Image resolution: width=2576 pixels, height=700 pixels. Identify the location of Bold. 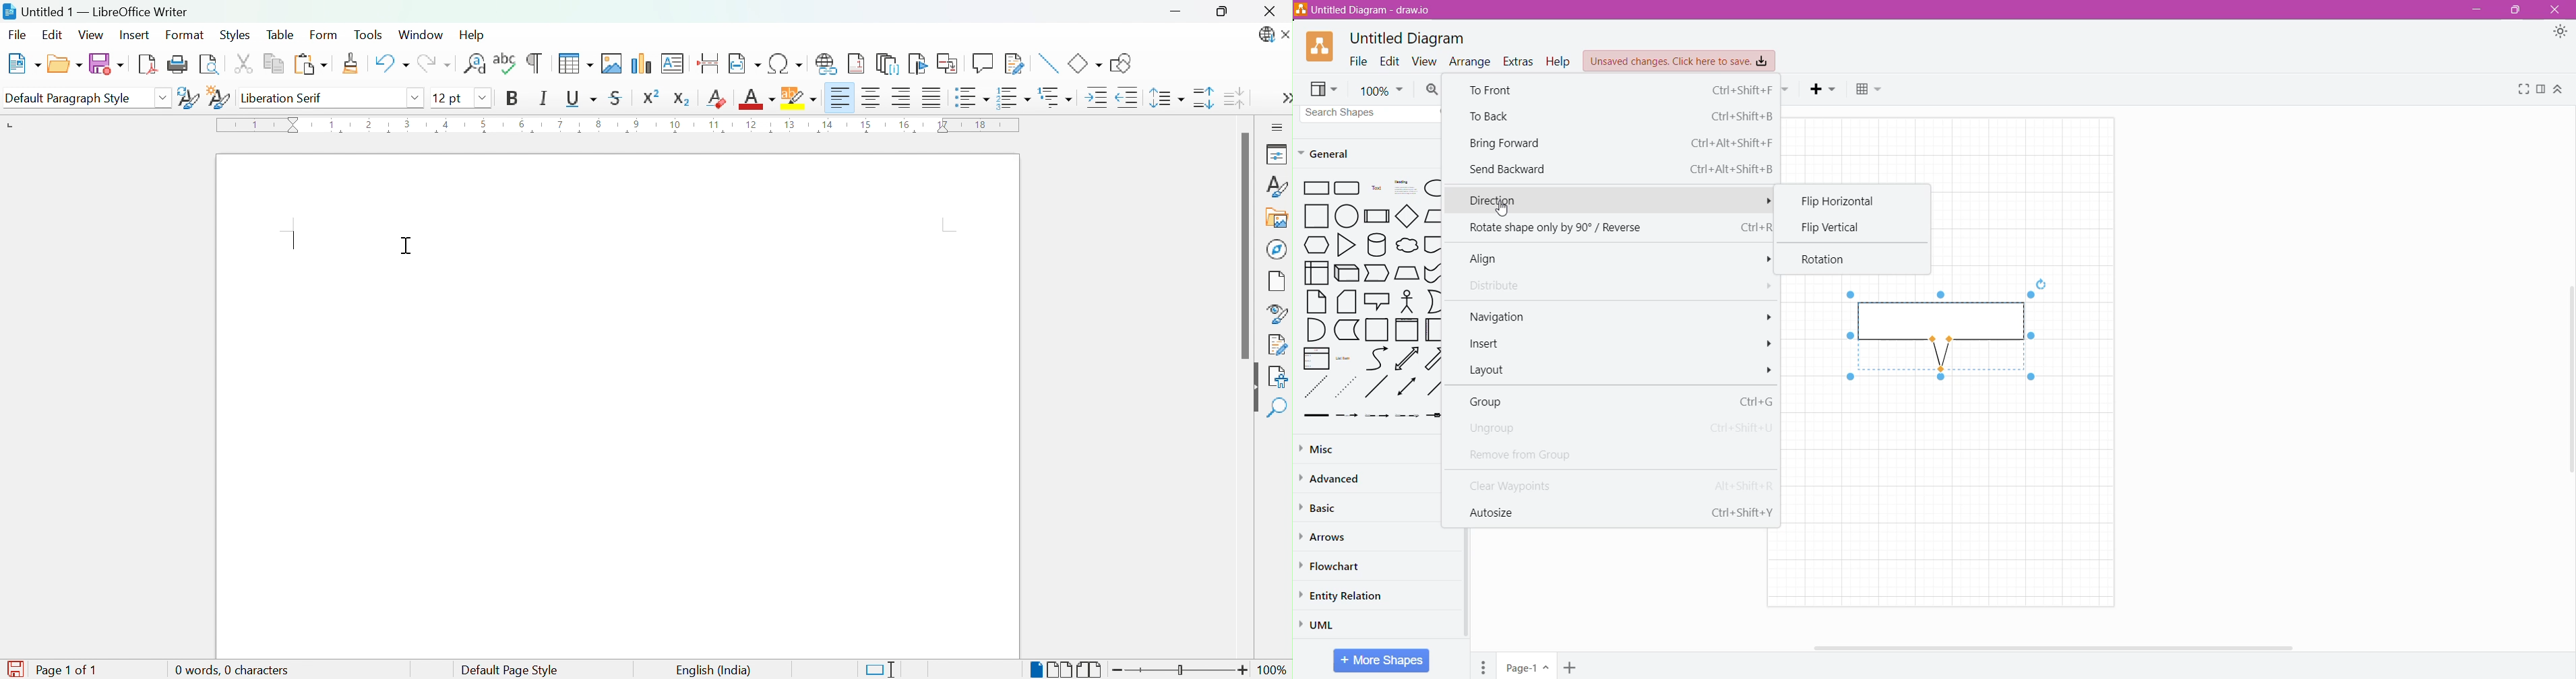
(511, 98).